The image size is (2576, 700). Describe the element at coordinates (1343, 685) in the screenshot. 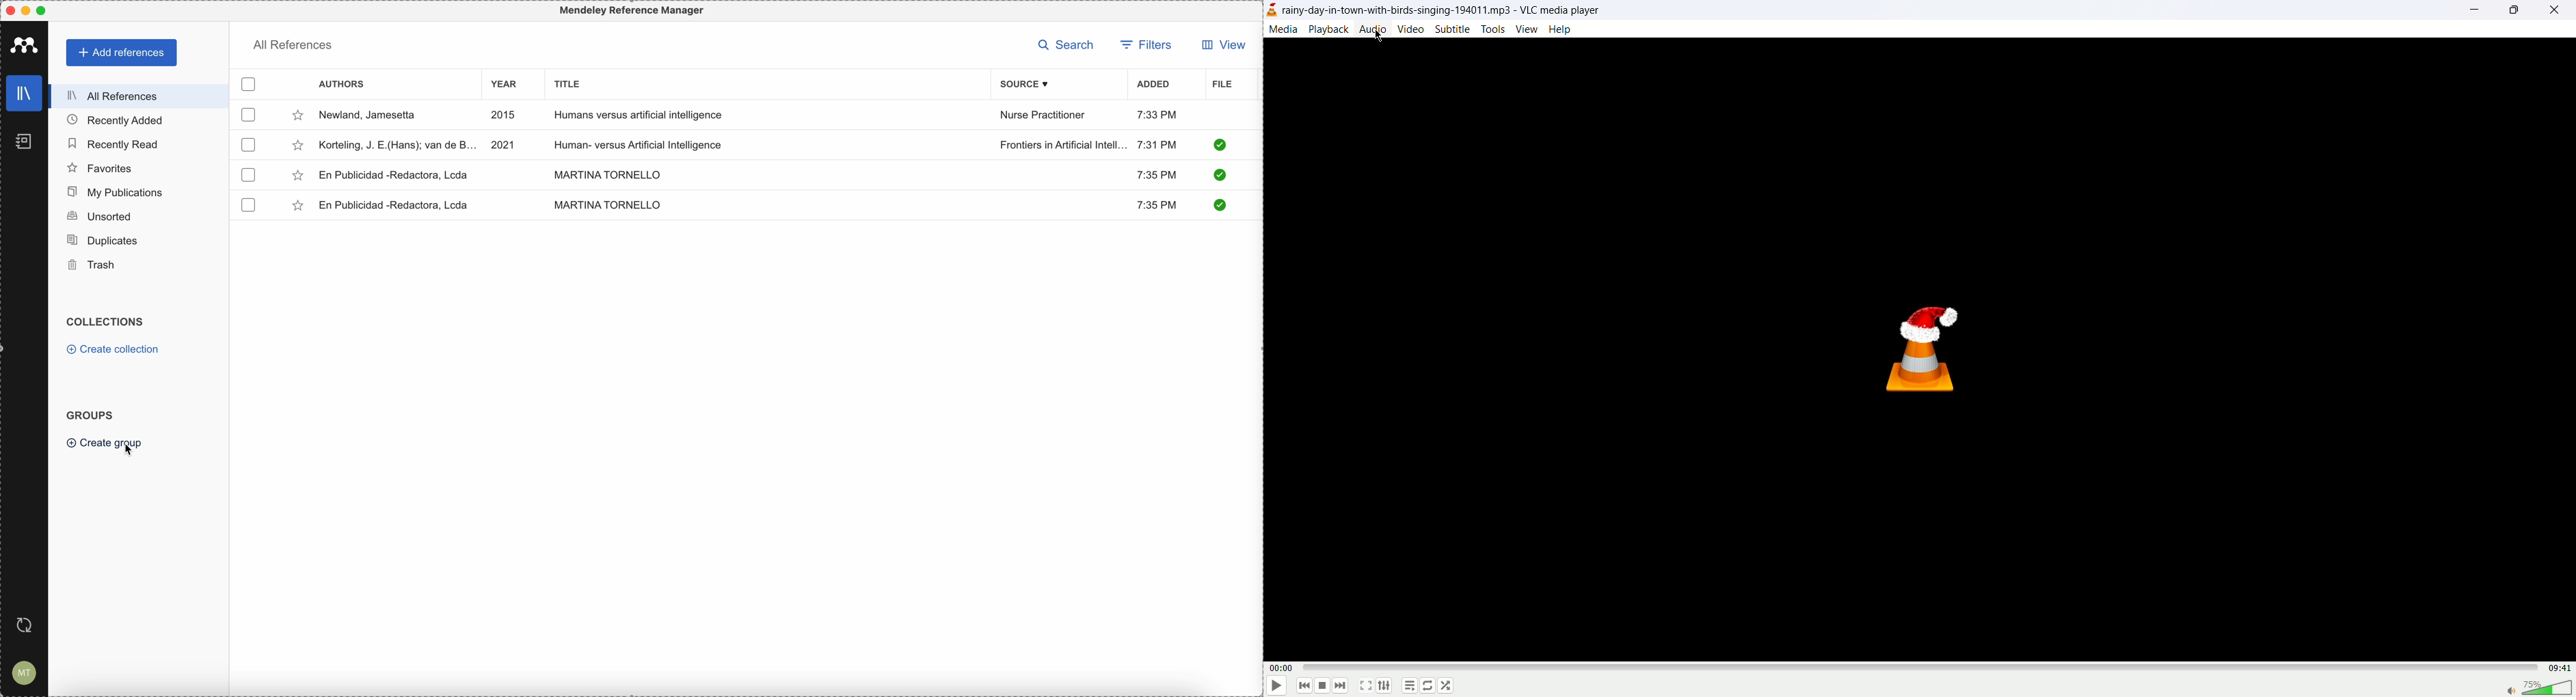

I see `next` at that location.